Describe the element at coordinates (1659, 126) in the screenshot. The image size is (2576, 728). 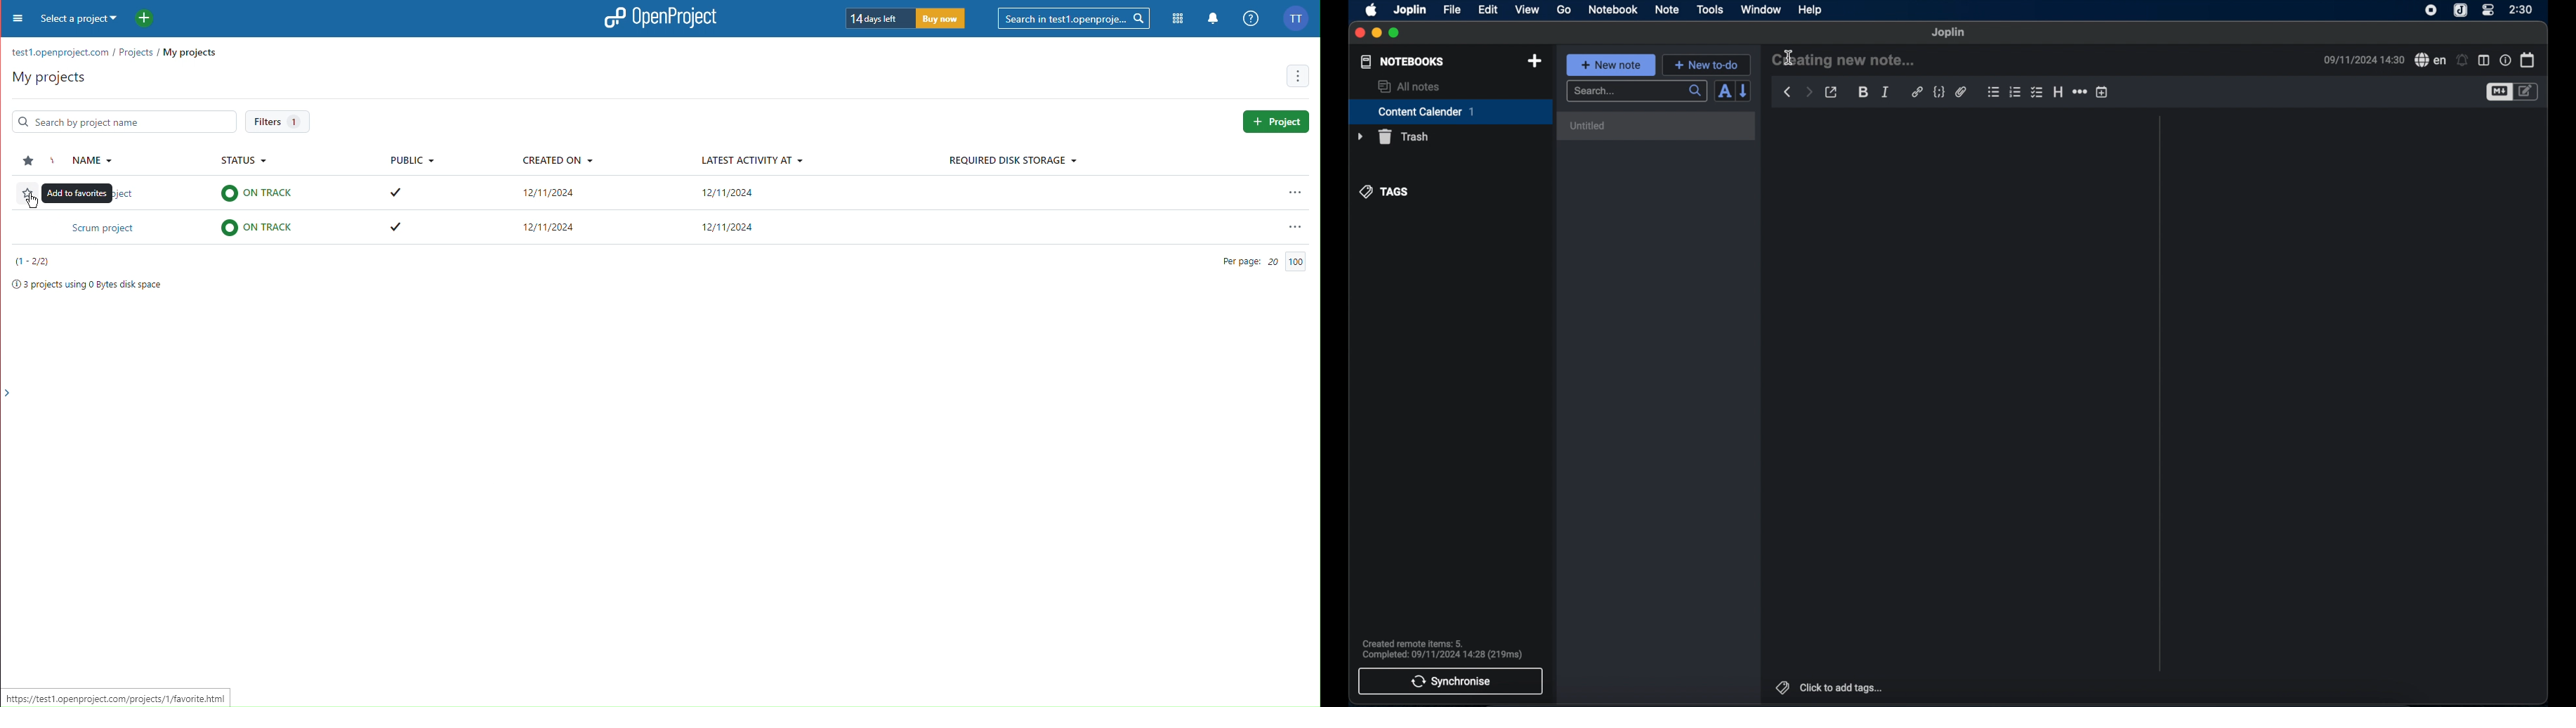
I see `untitled` at that location.